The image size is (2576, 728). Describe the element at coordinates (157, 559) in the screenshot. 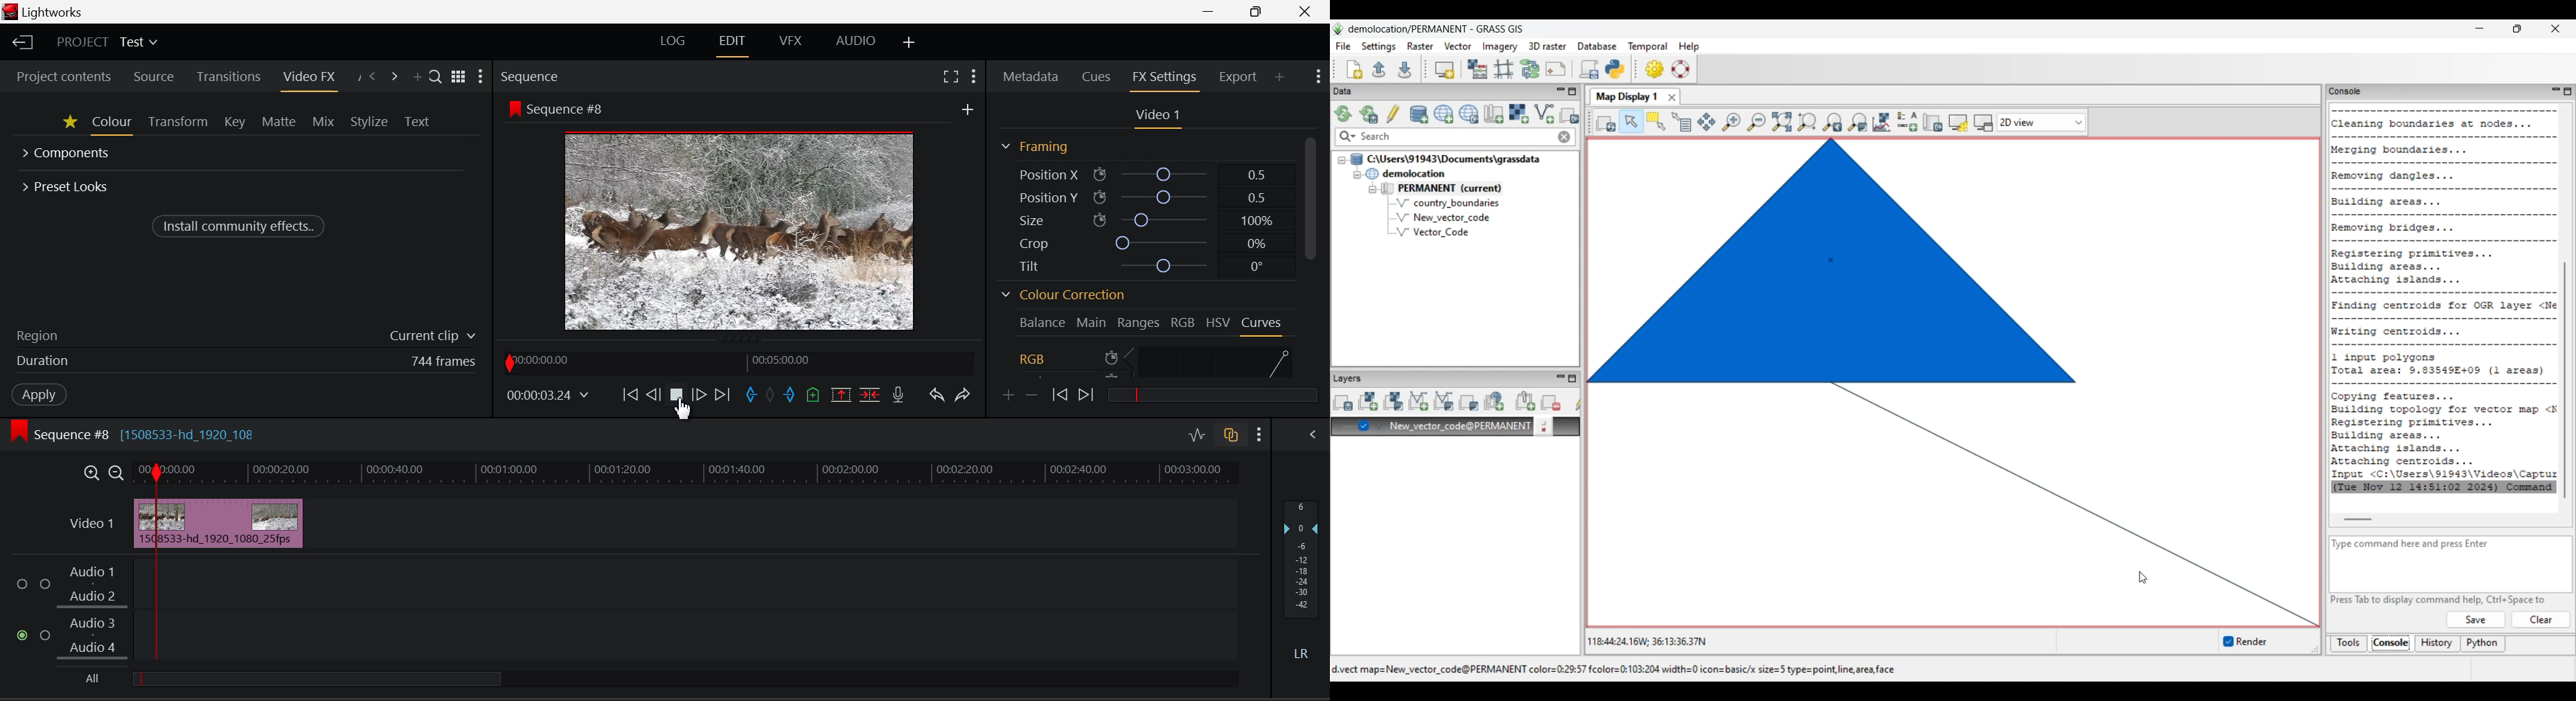

I see `Clip Cut Point` at that location.